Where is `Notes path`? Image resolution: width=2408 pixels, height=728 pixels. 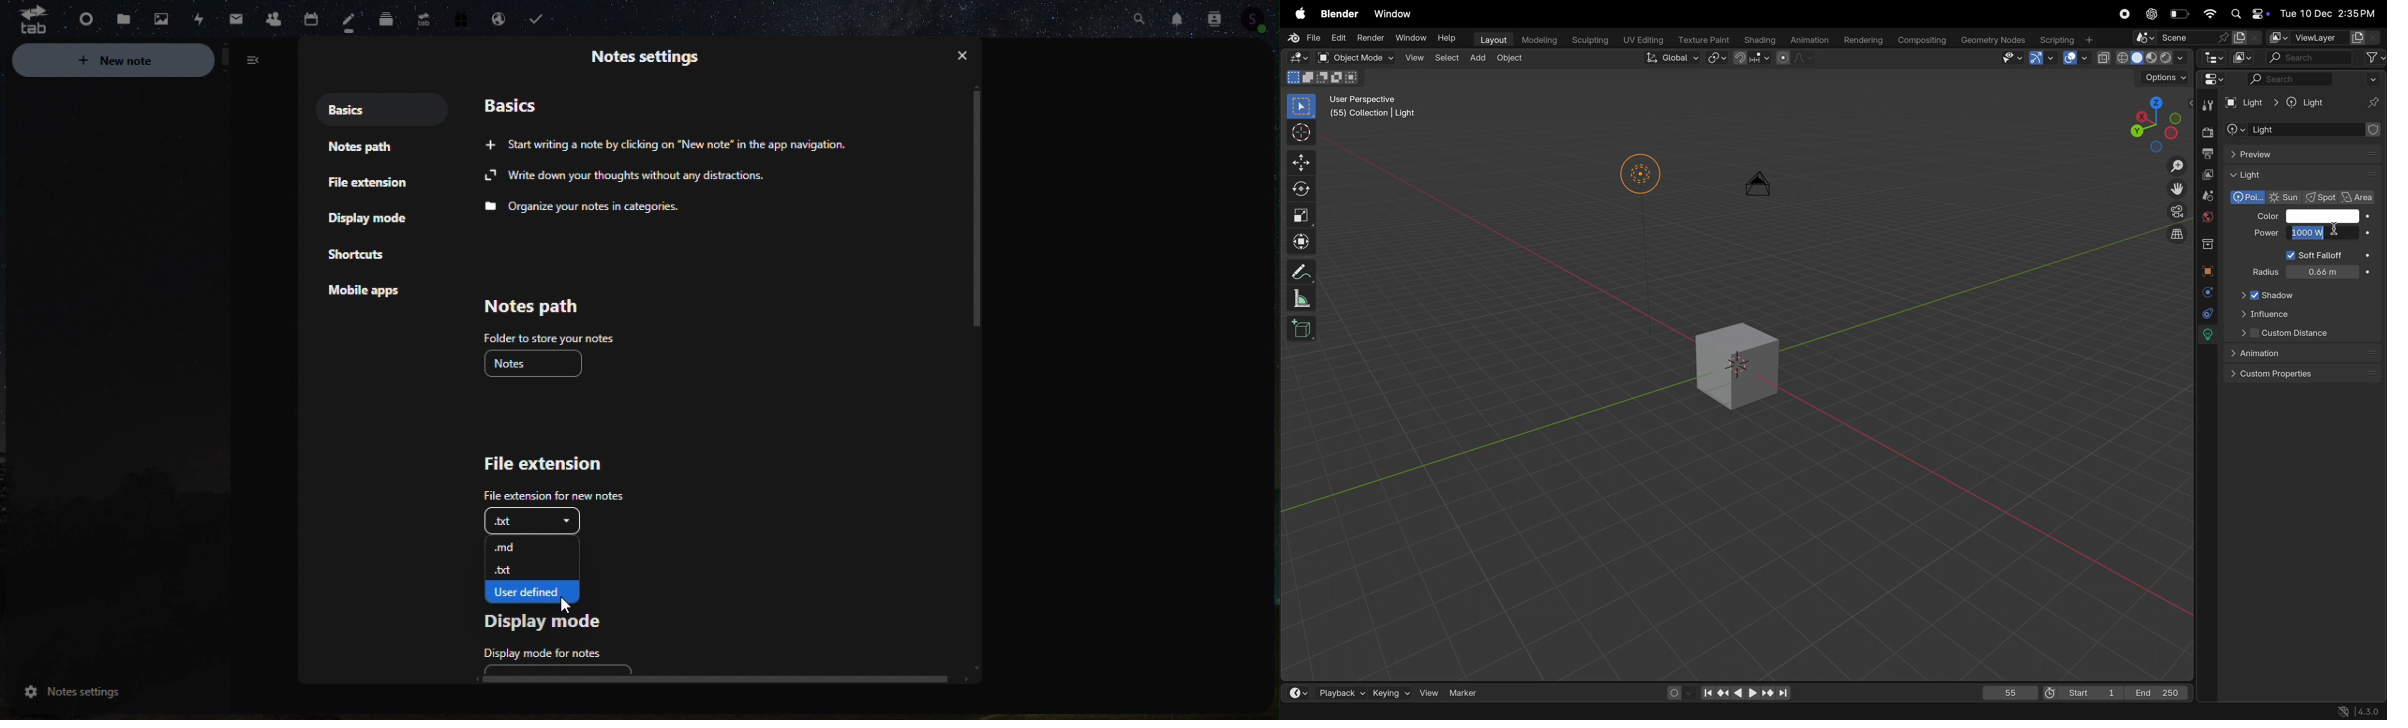
Notes path is located at coordinates (563, 318).